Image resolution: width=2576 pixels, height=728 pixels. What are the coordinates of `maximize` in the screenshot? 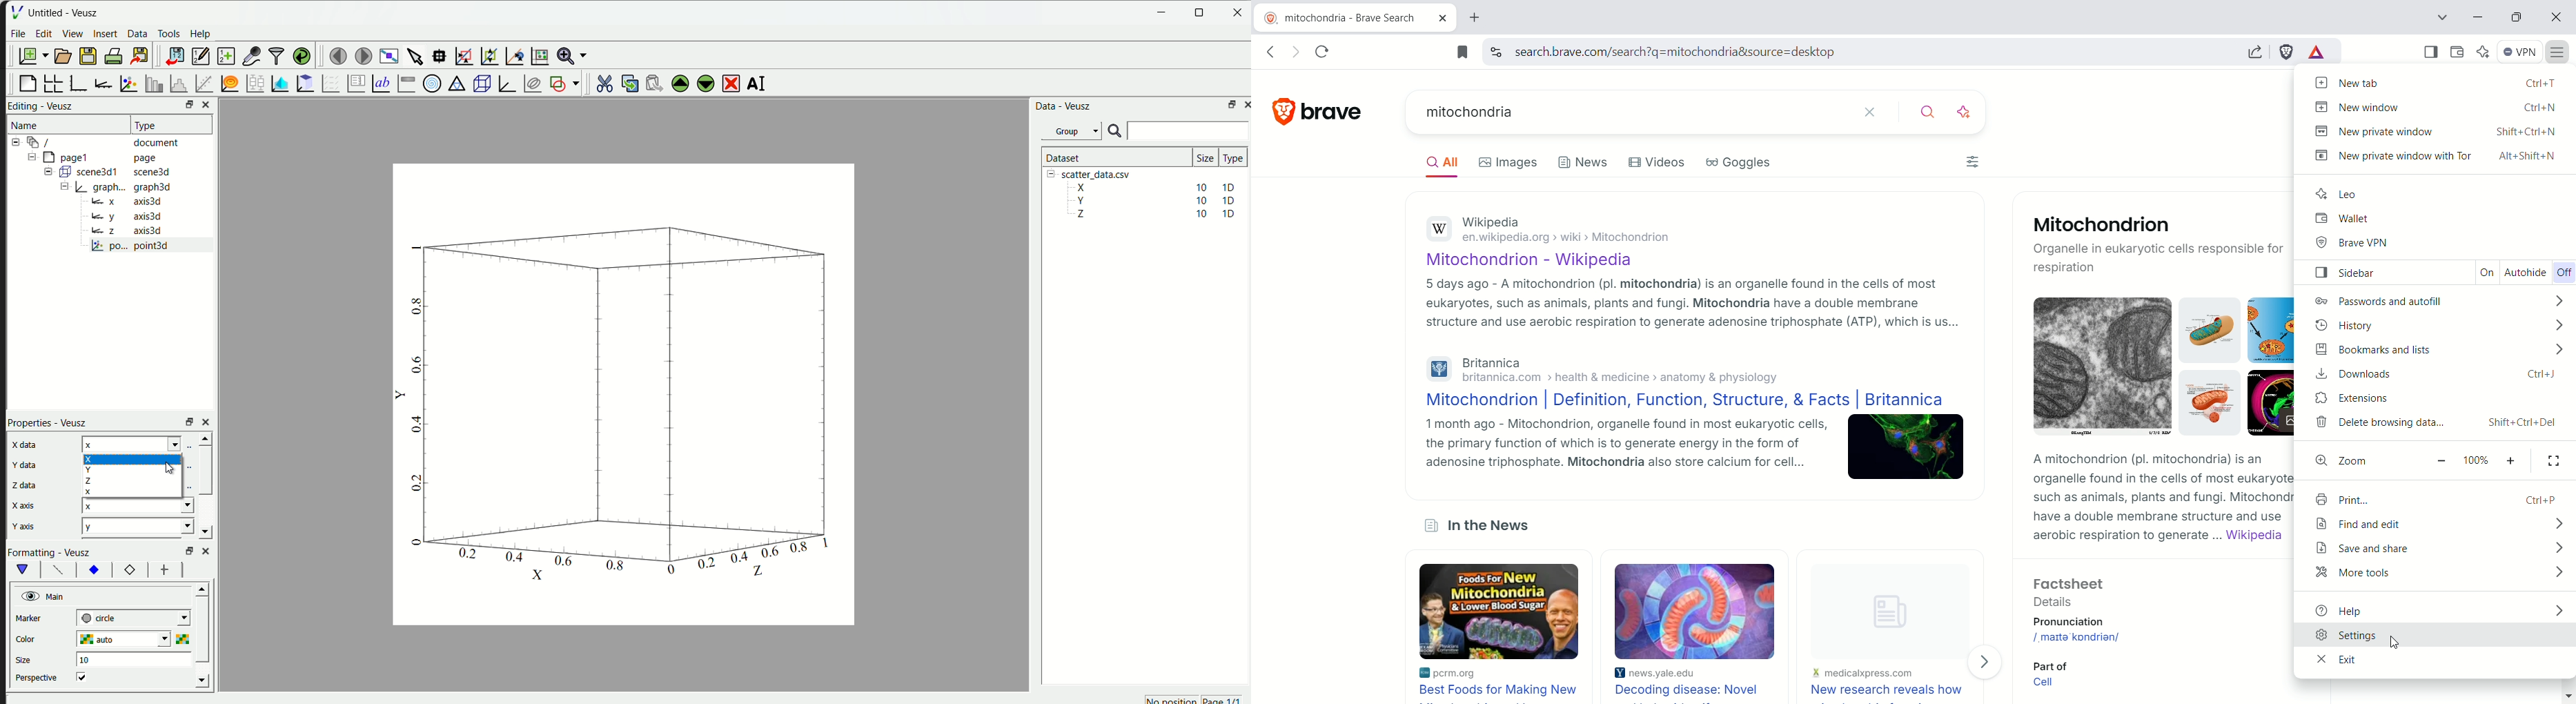 It's located at (1229, 103).